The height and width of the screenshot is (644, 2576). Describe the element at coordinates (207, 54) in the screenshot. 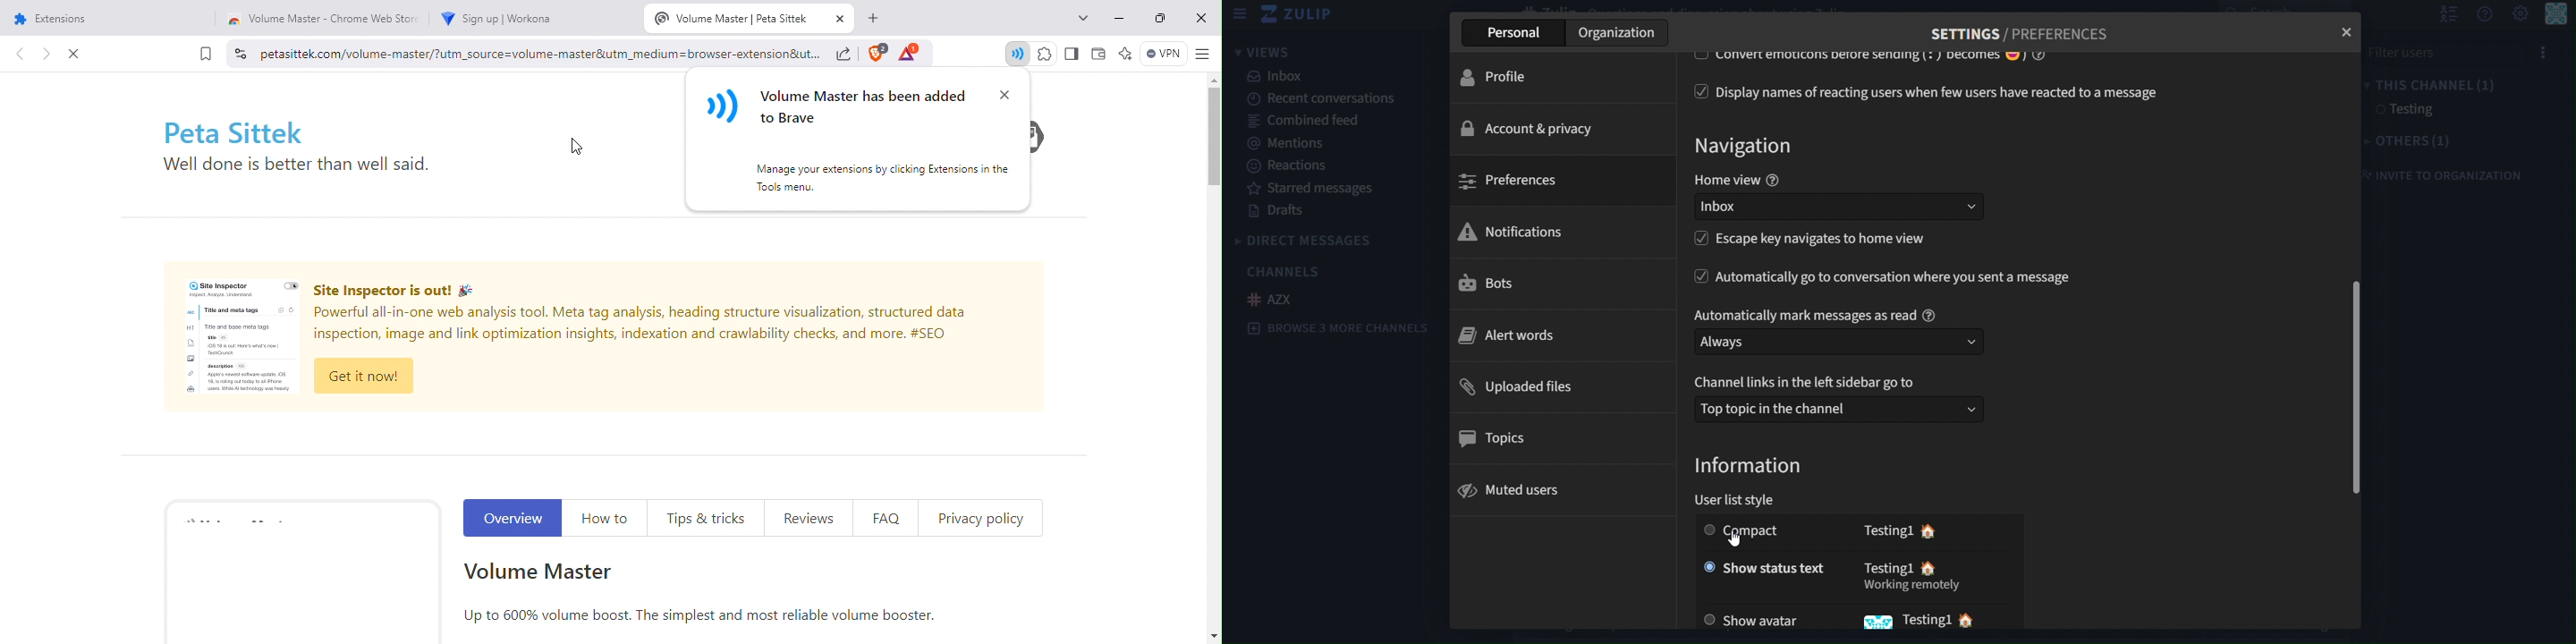

I see `bookmarks ` at that location.